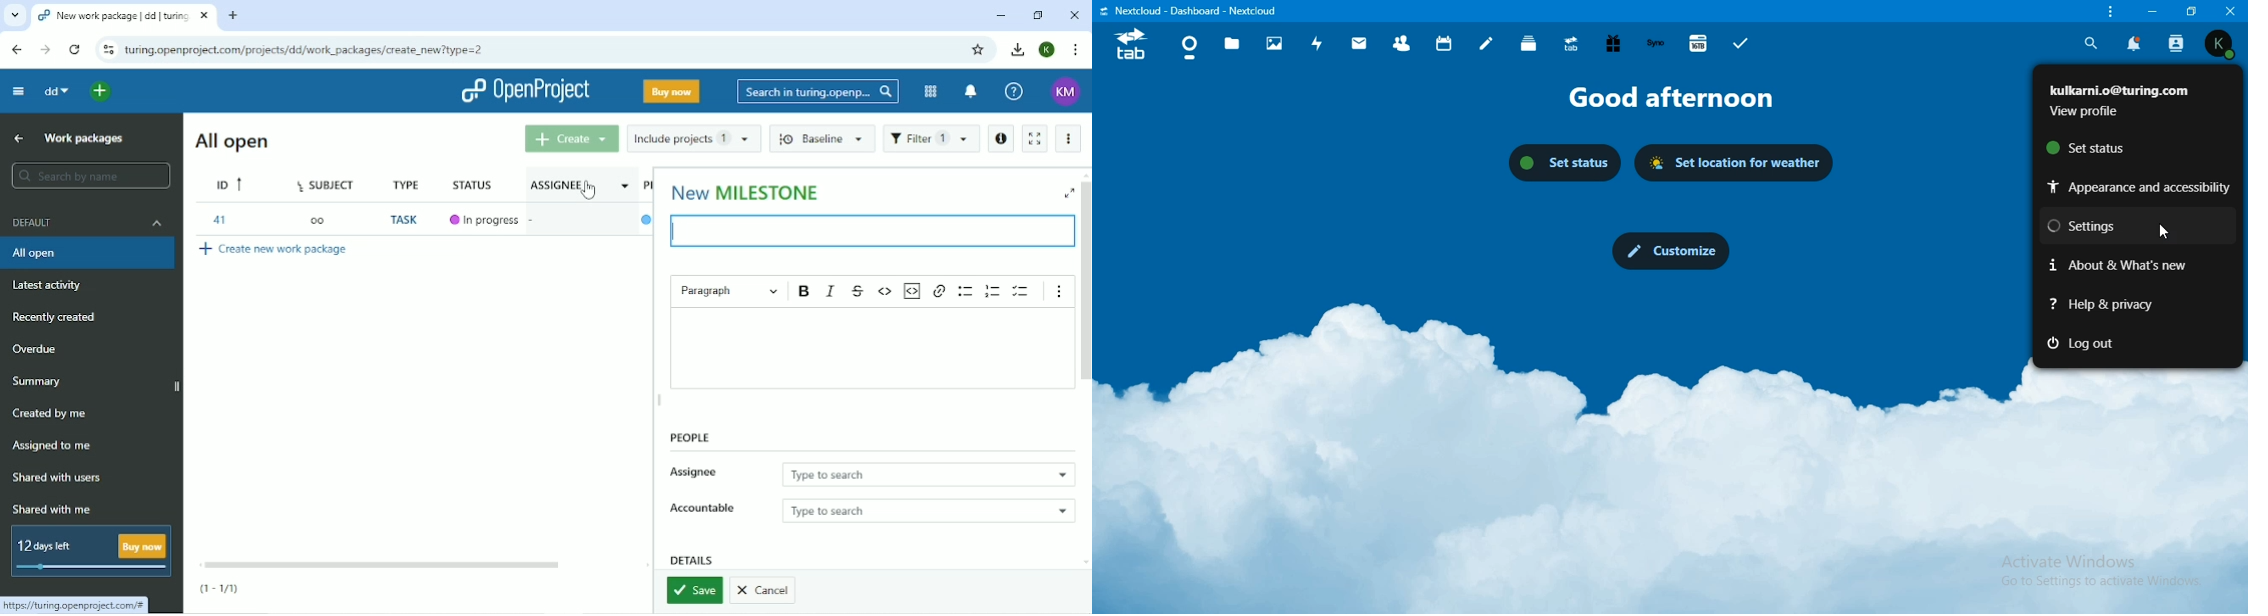 The image size is (2268, 616). What do you see at coordinates (1068, 193) in the screenshot?
I see `Enlarge` at bounding box center [1068, 193].